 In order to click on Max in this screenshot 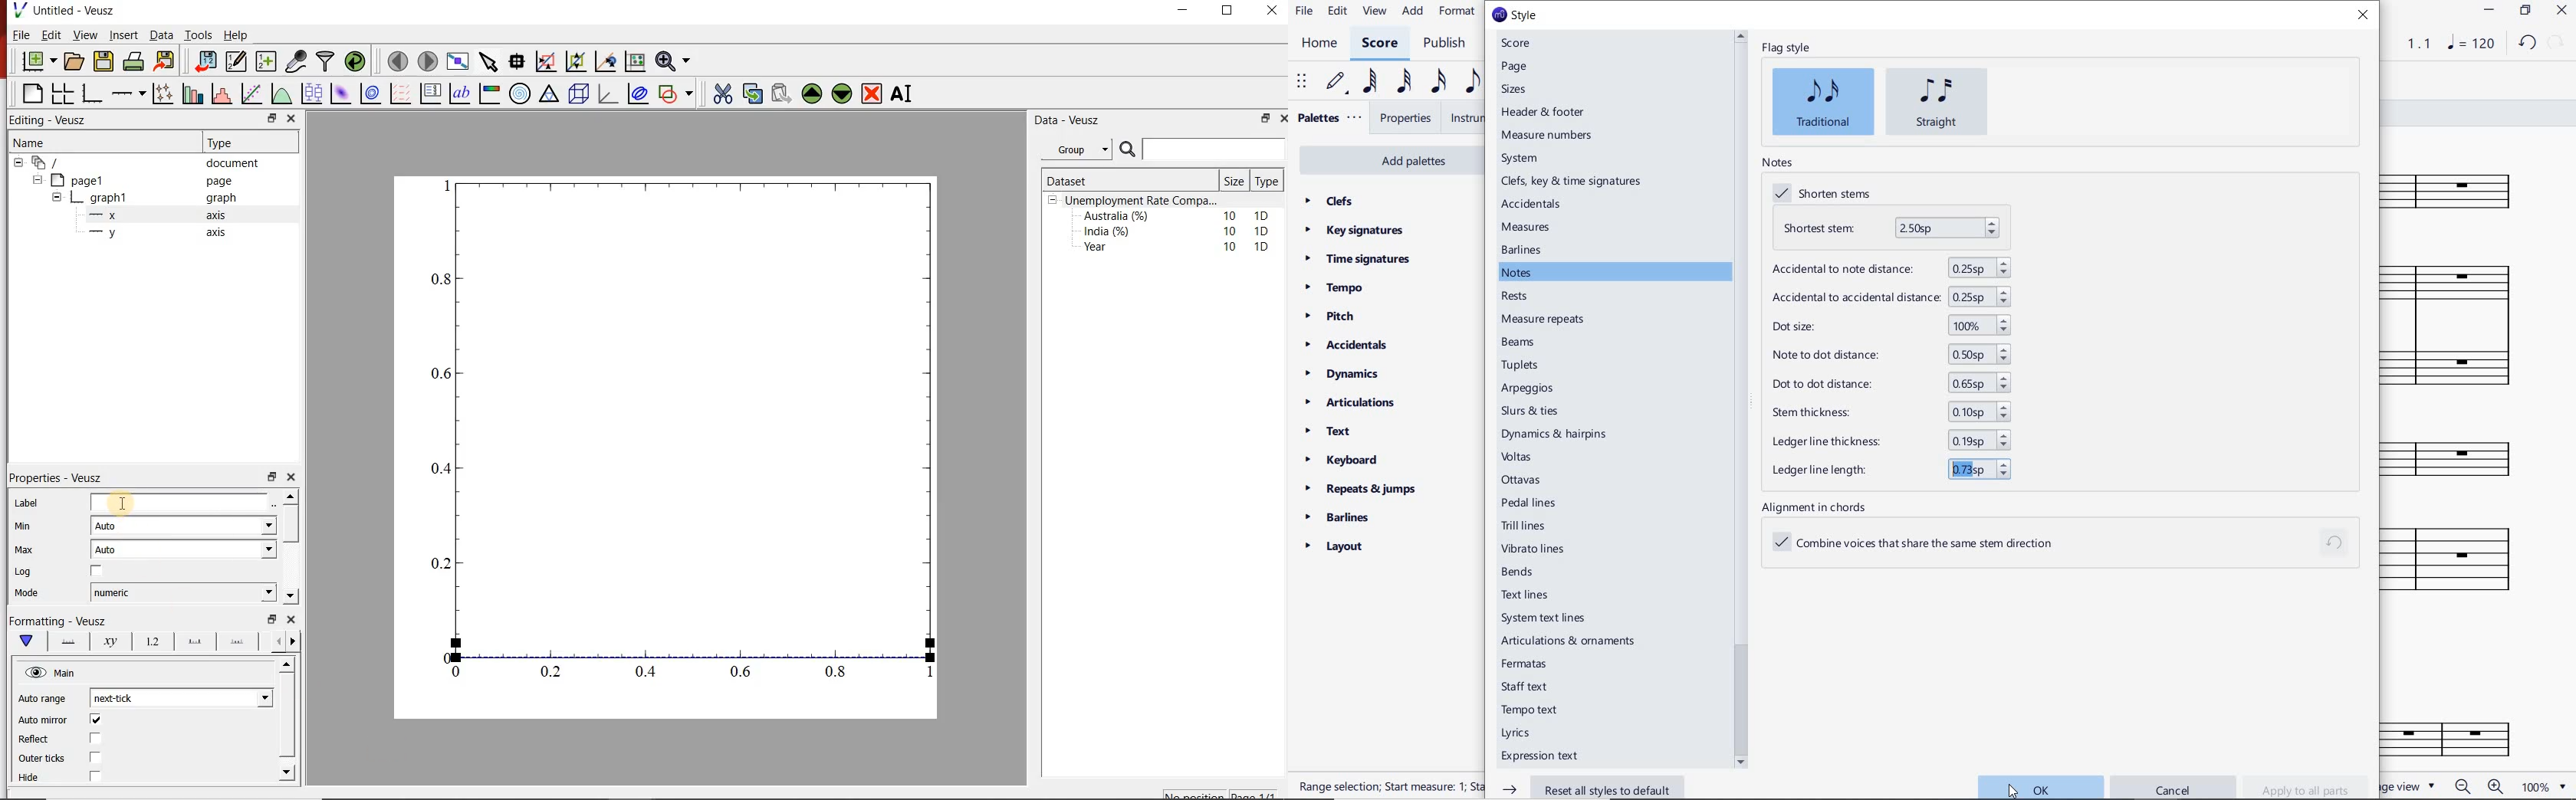, I will do `click(31, 551)`.